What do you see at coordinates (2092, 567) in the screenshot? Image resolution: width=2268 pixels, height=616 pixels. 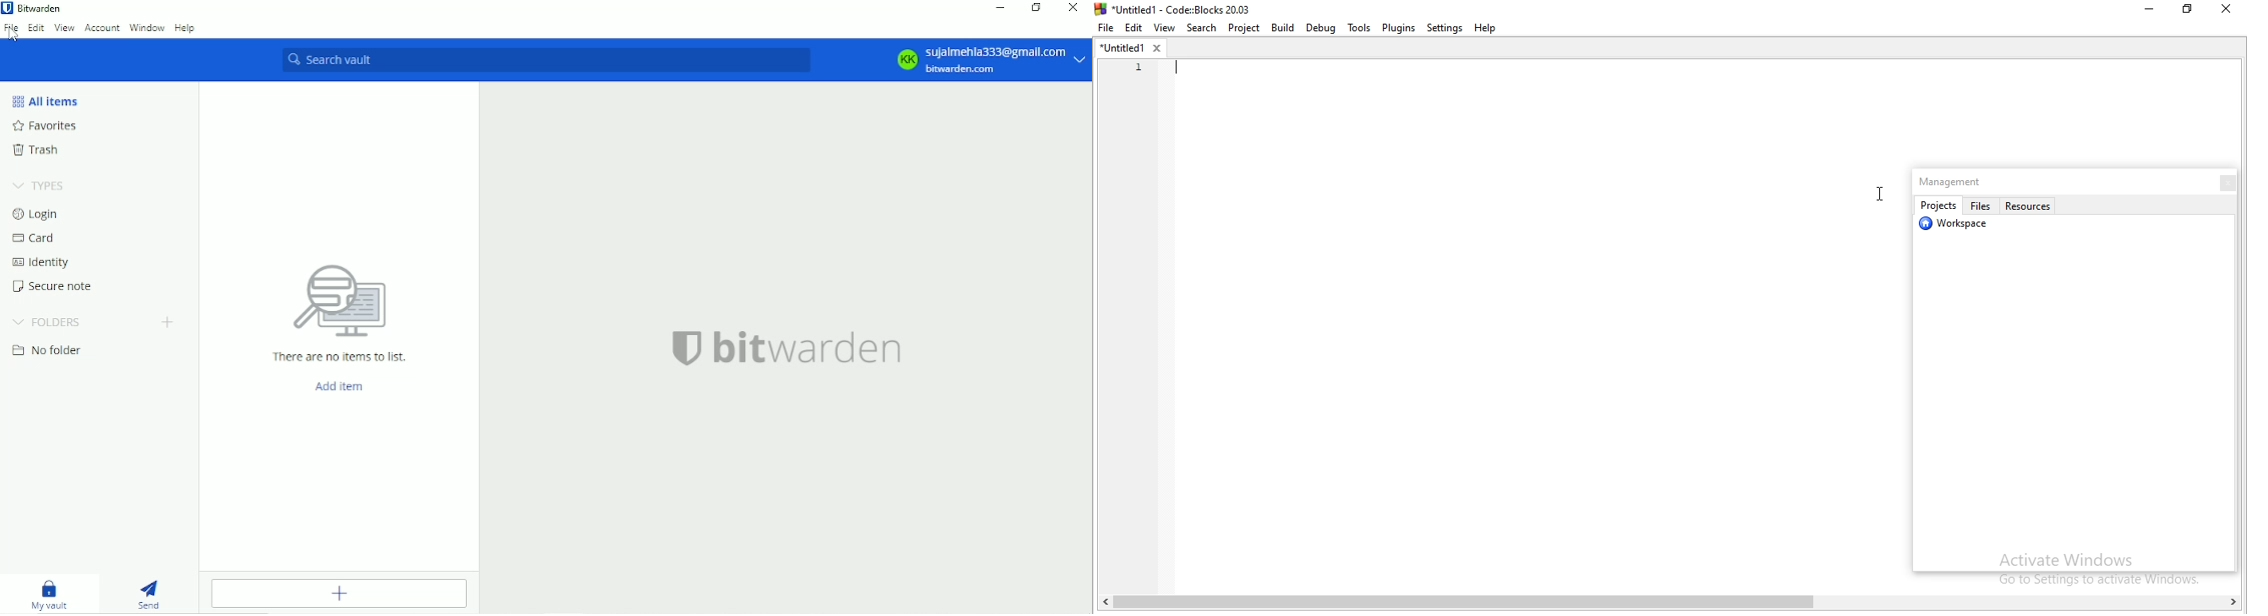 I see `Activate Windows
"Go 0 Settings to activate Windows.` at bounding box center [2092, 567].